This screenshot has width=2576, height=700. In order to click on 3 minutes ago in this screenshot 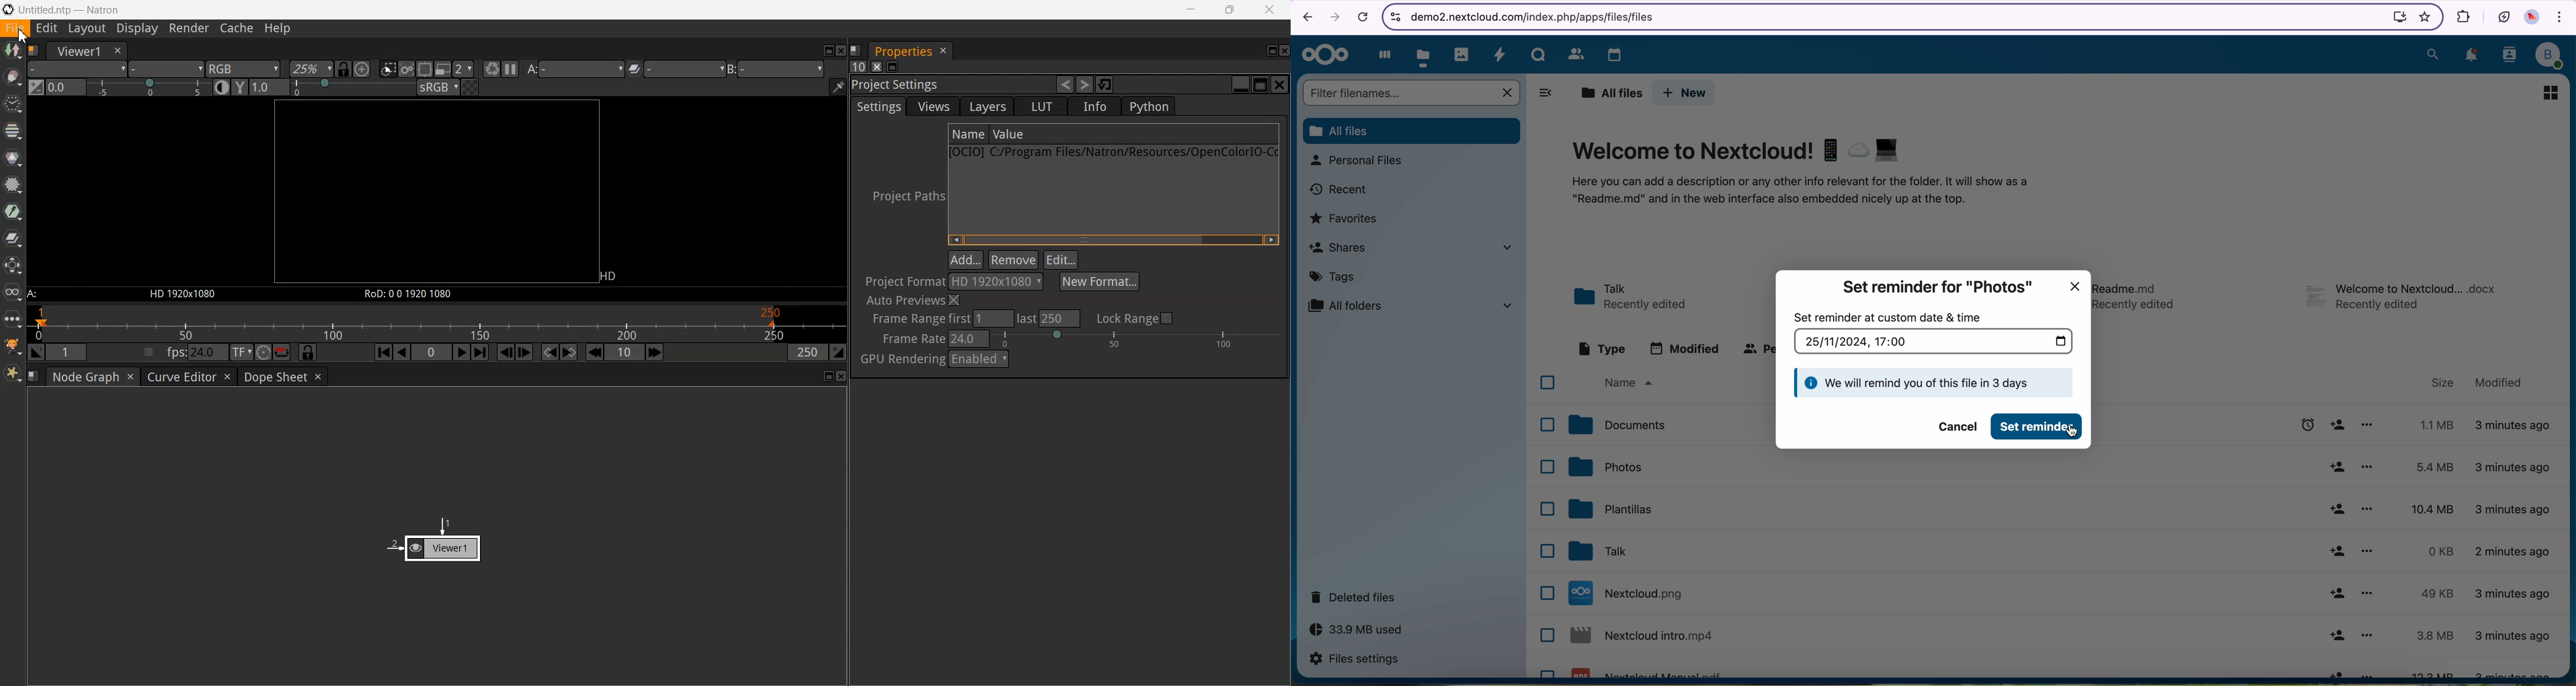, I will do `click(2513, 595)`.